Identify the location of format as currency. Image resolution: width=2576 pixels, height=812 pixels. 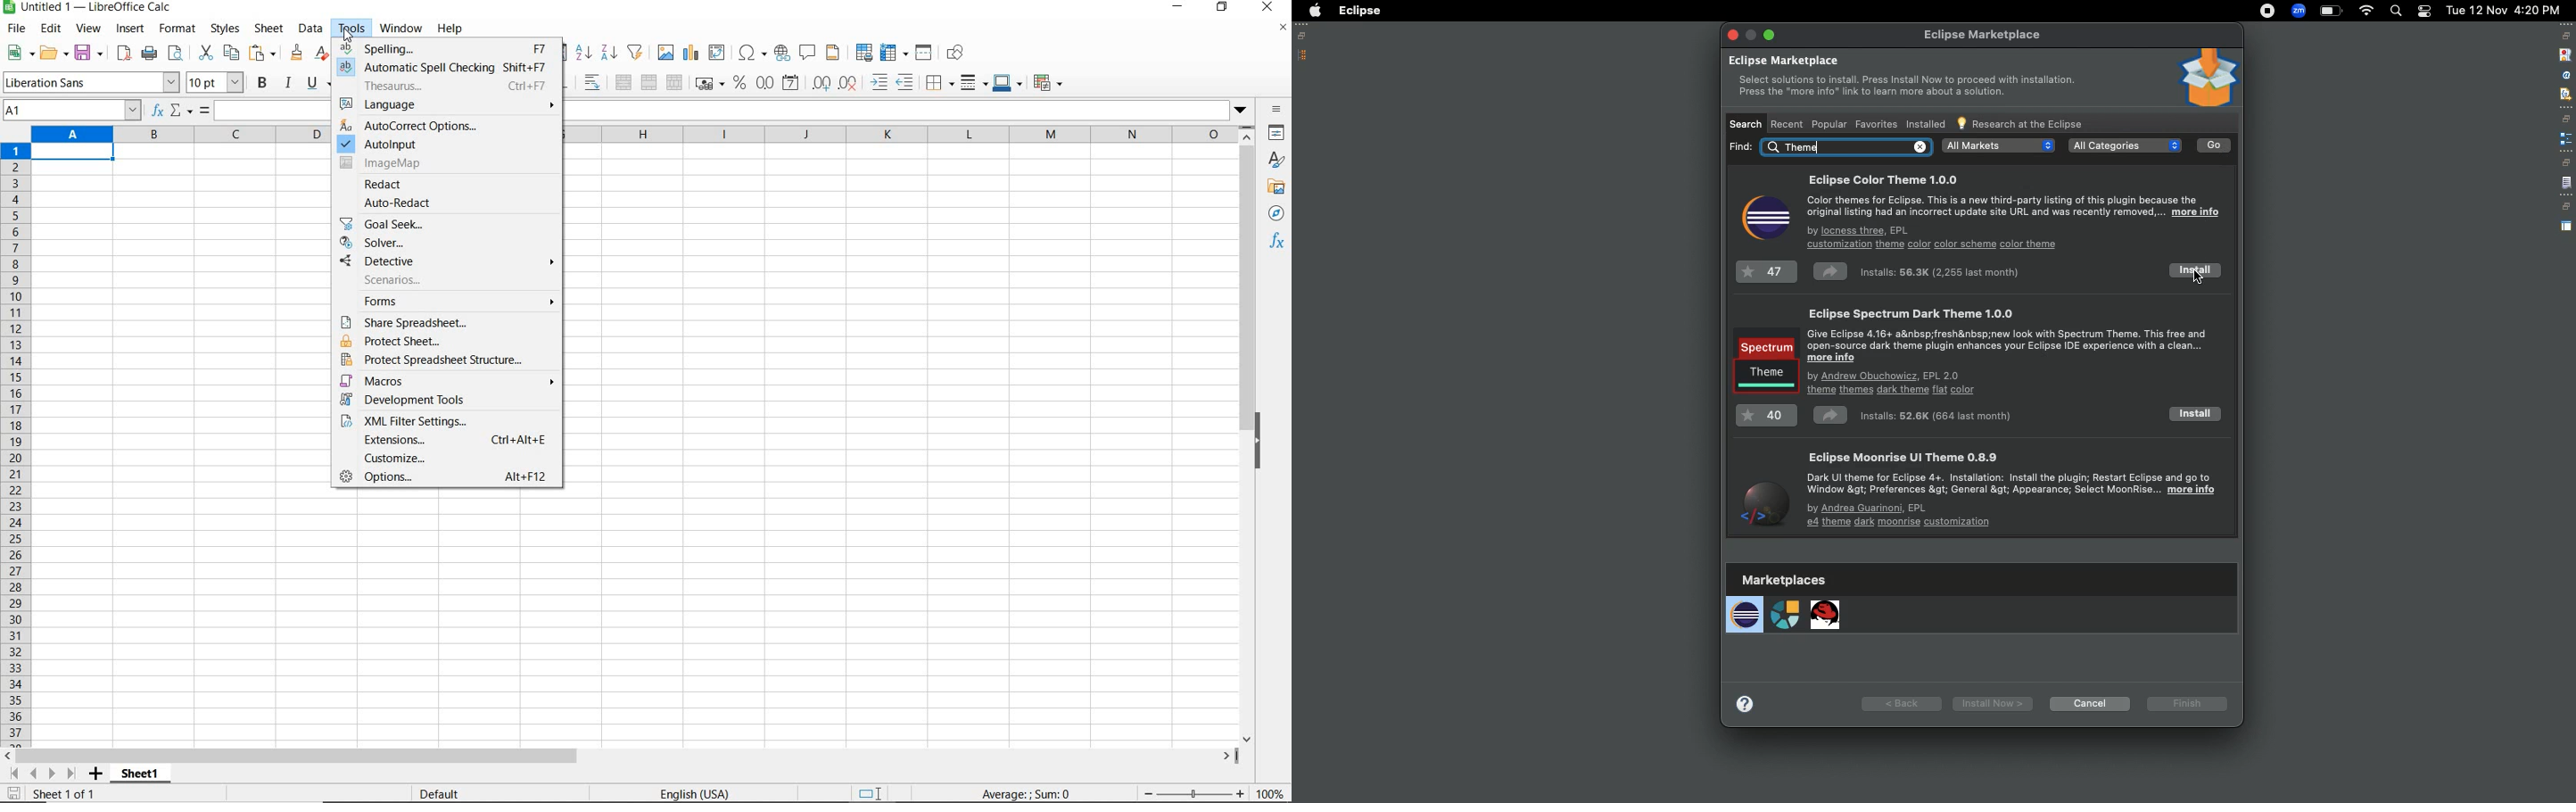
(708, 85).